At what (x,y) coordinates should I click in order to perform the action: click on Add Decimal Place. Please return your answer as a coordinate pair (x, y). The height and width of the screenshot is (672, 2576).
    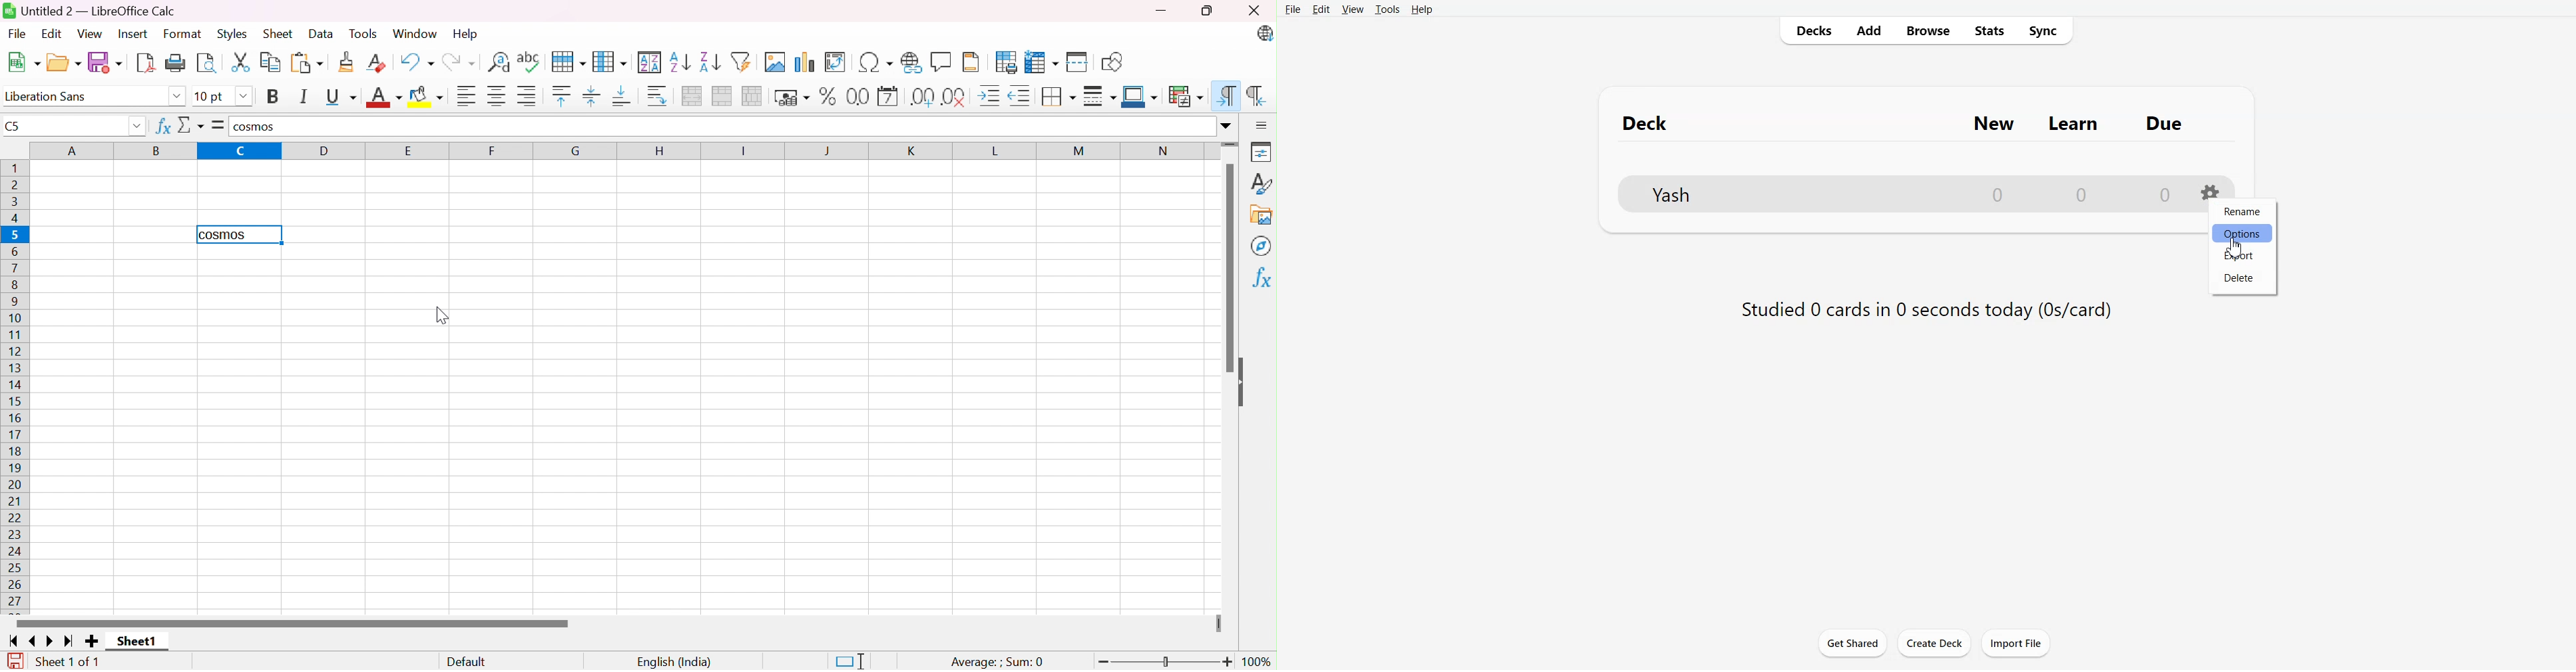
    Looking at the image, I should click on (924, 97).